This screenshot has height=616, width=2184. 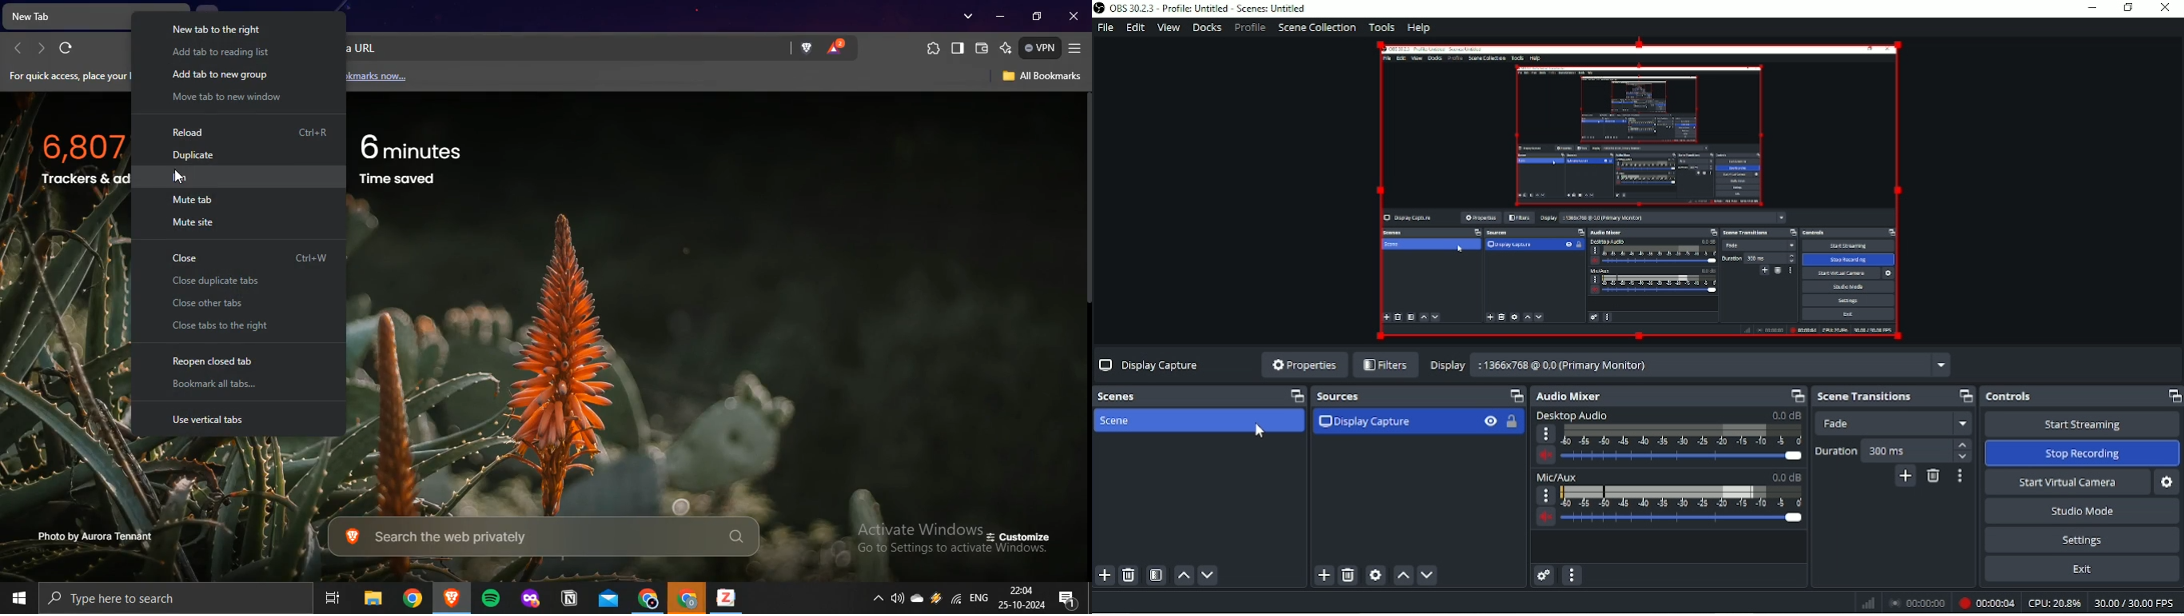 I want to click on Open scene filters, so click(x=1157, y=576).